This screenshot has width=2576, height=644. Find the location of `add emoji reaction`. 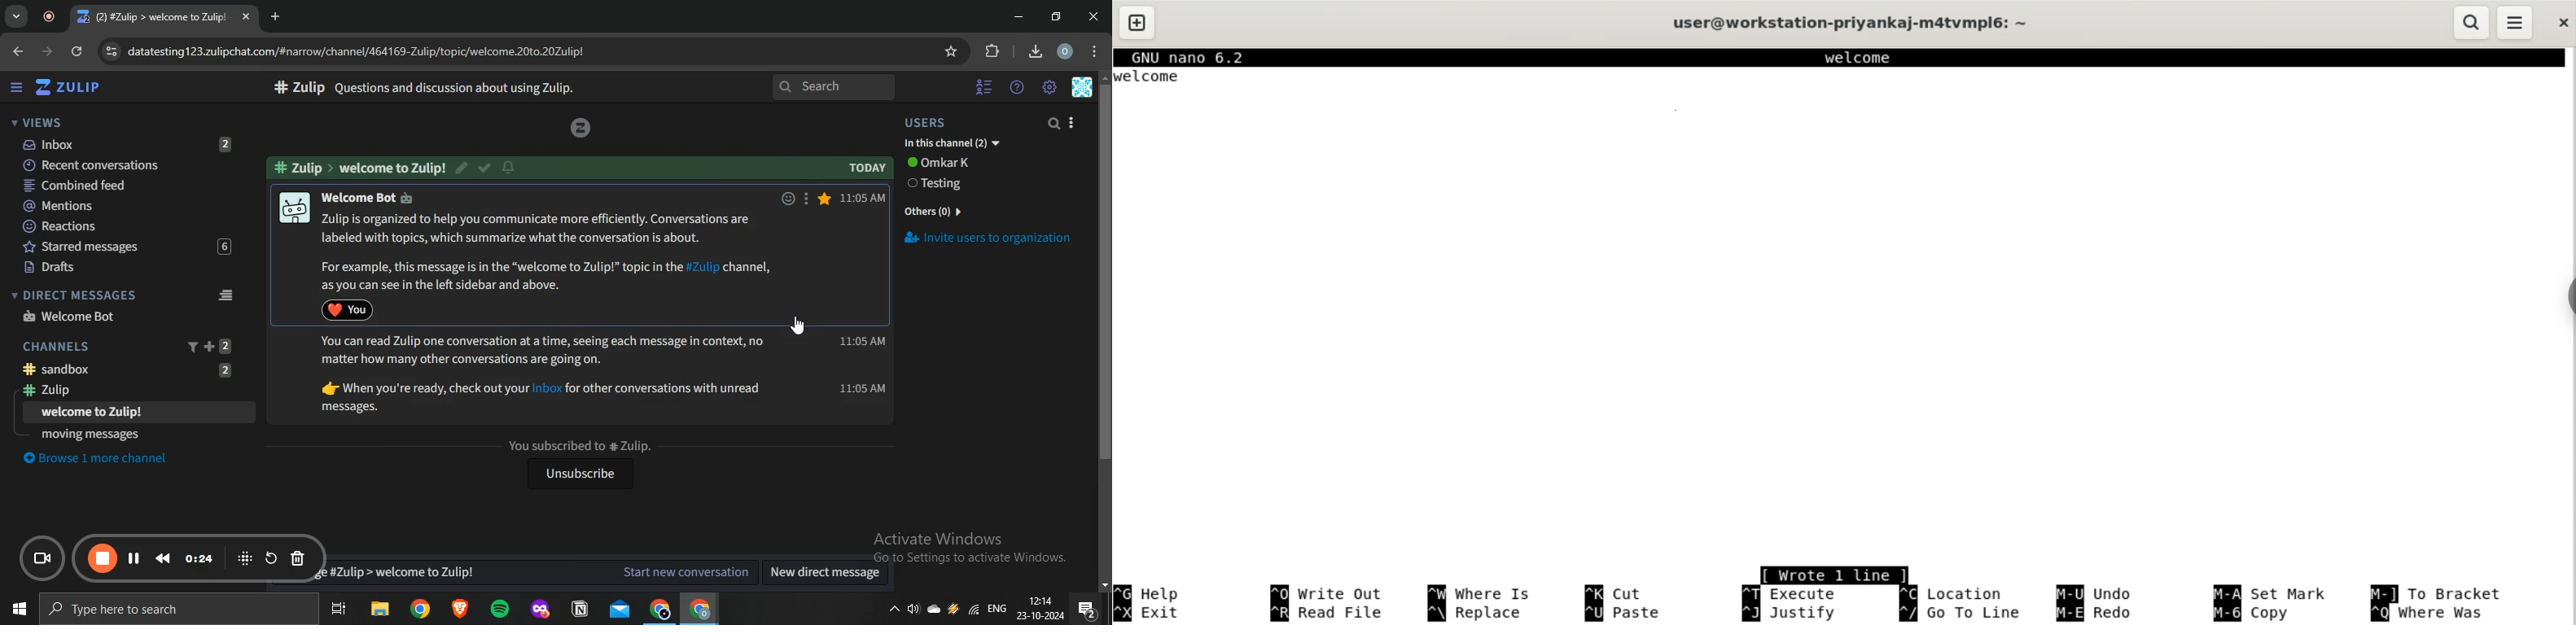

add emoji reaction is located at coordinates (786, 197).